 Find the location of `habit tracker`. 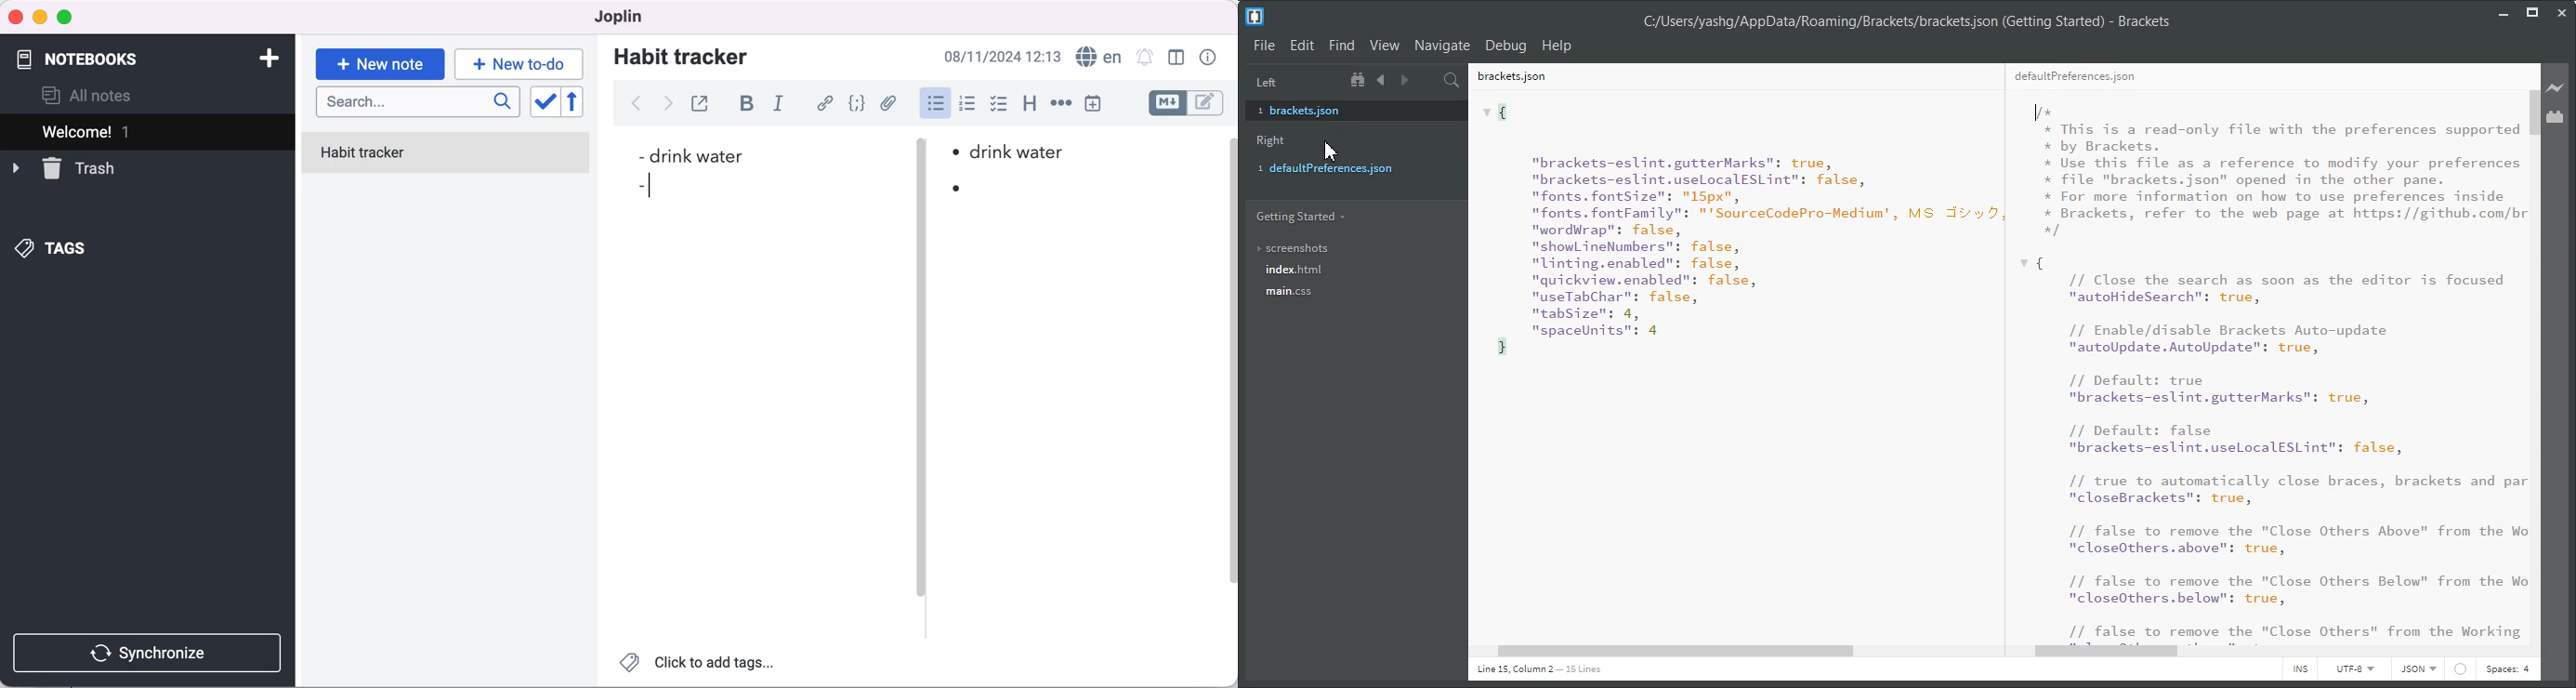

habit tracker is located at coordinates (446, 154).